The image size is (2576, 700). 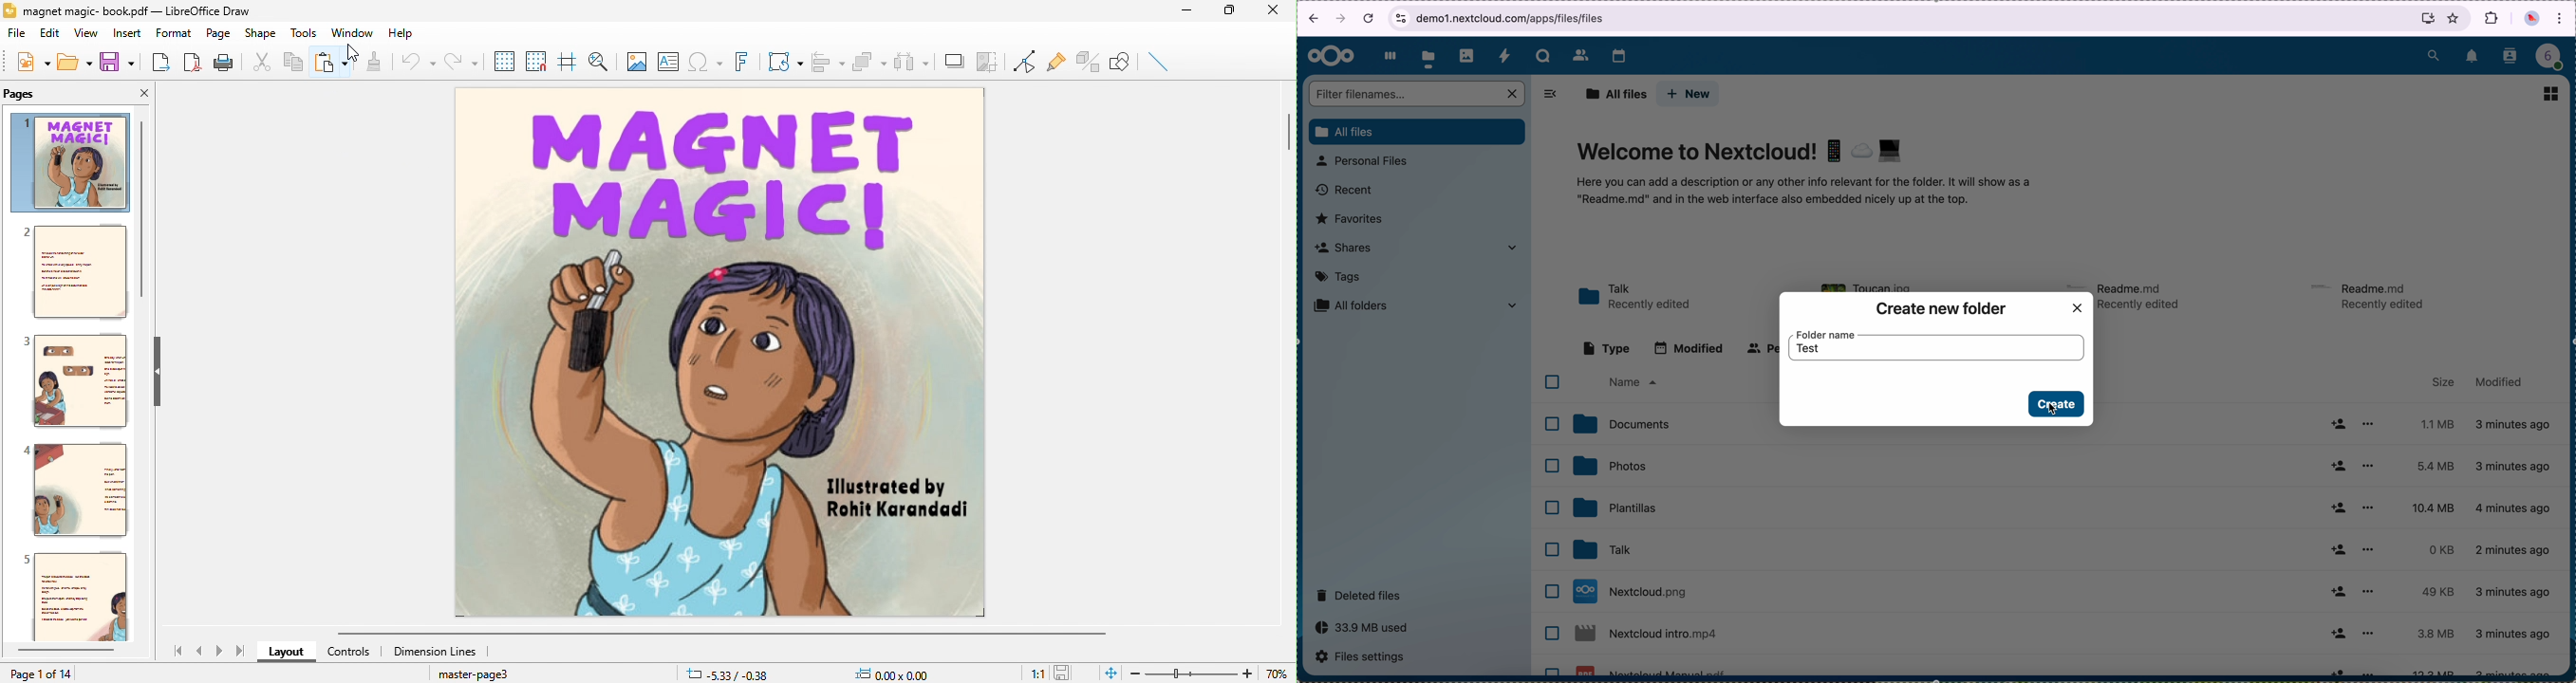 I want to click on more options, so click(x=2370, y=550).